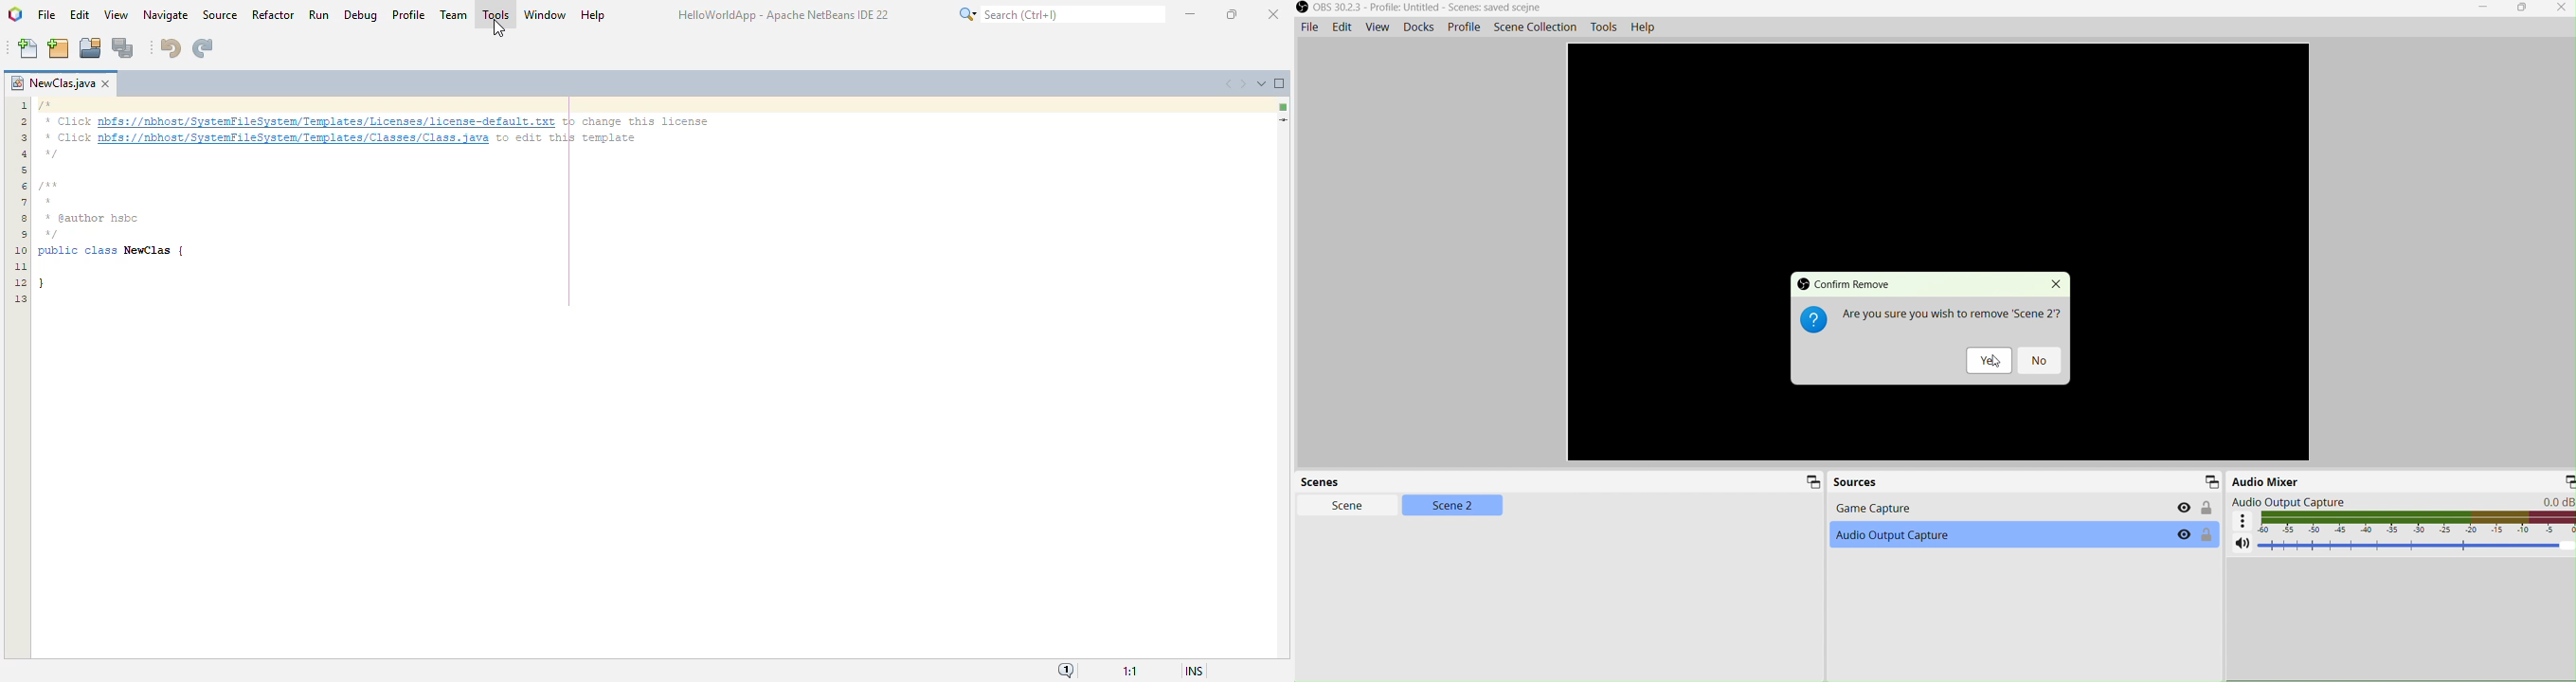  Describe the element at coordinates (1282, 83) in the screenshot. I see `maximize window` at that location.